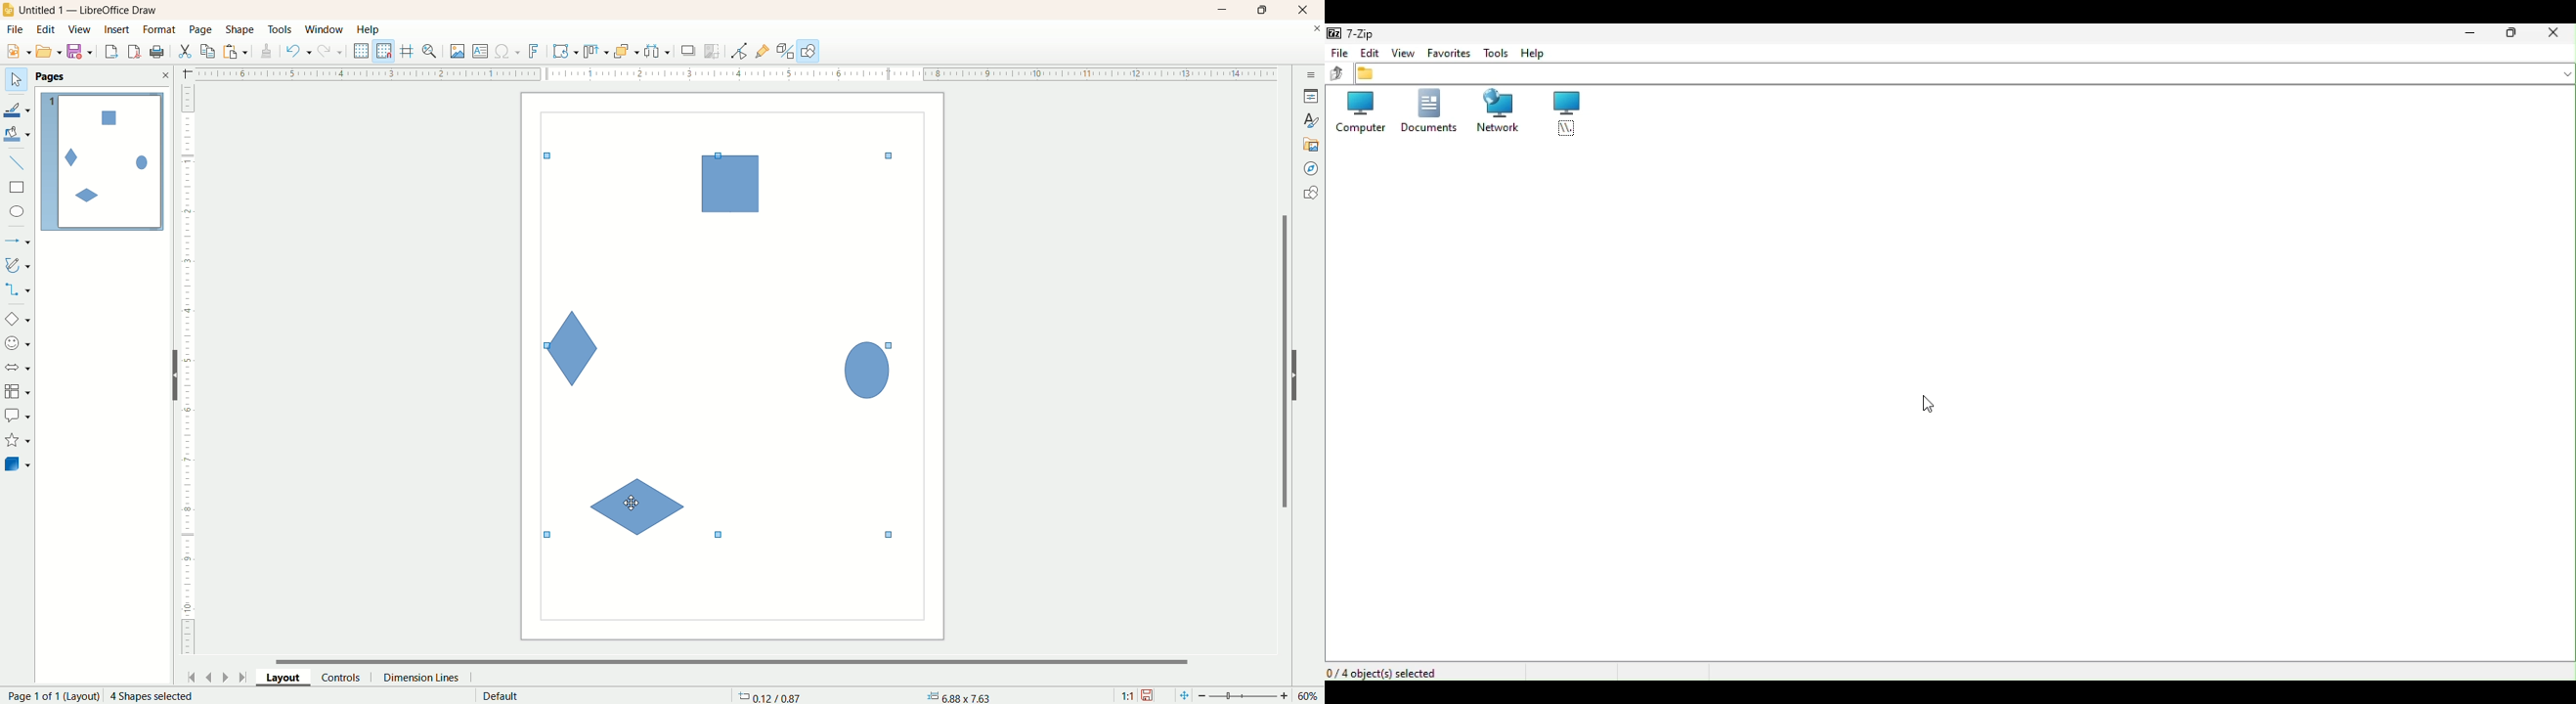  I want to click on last page, so click(245, 676).